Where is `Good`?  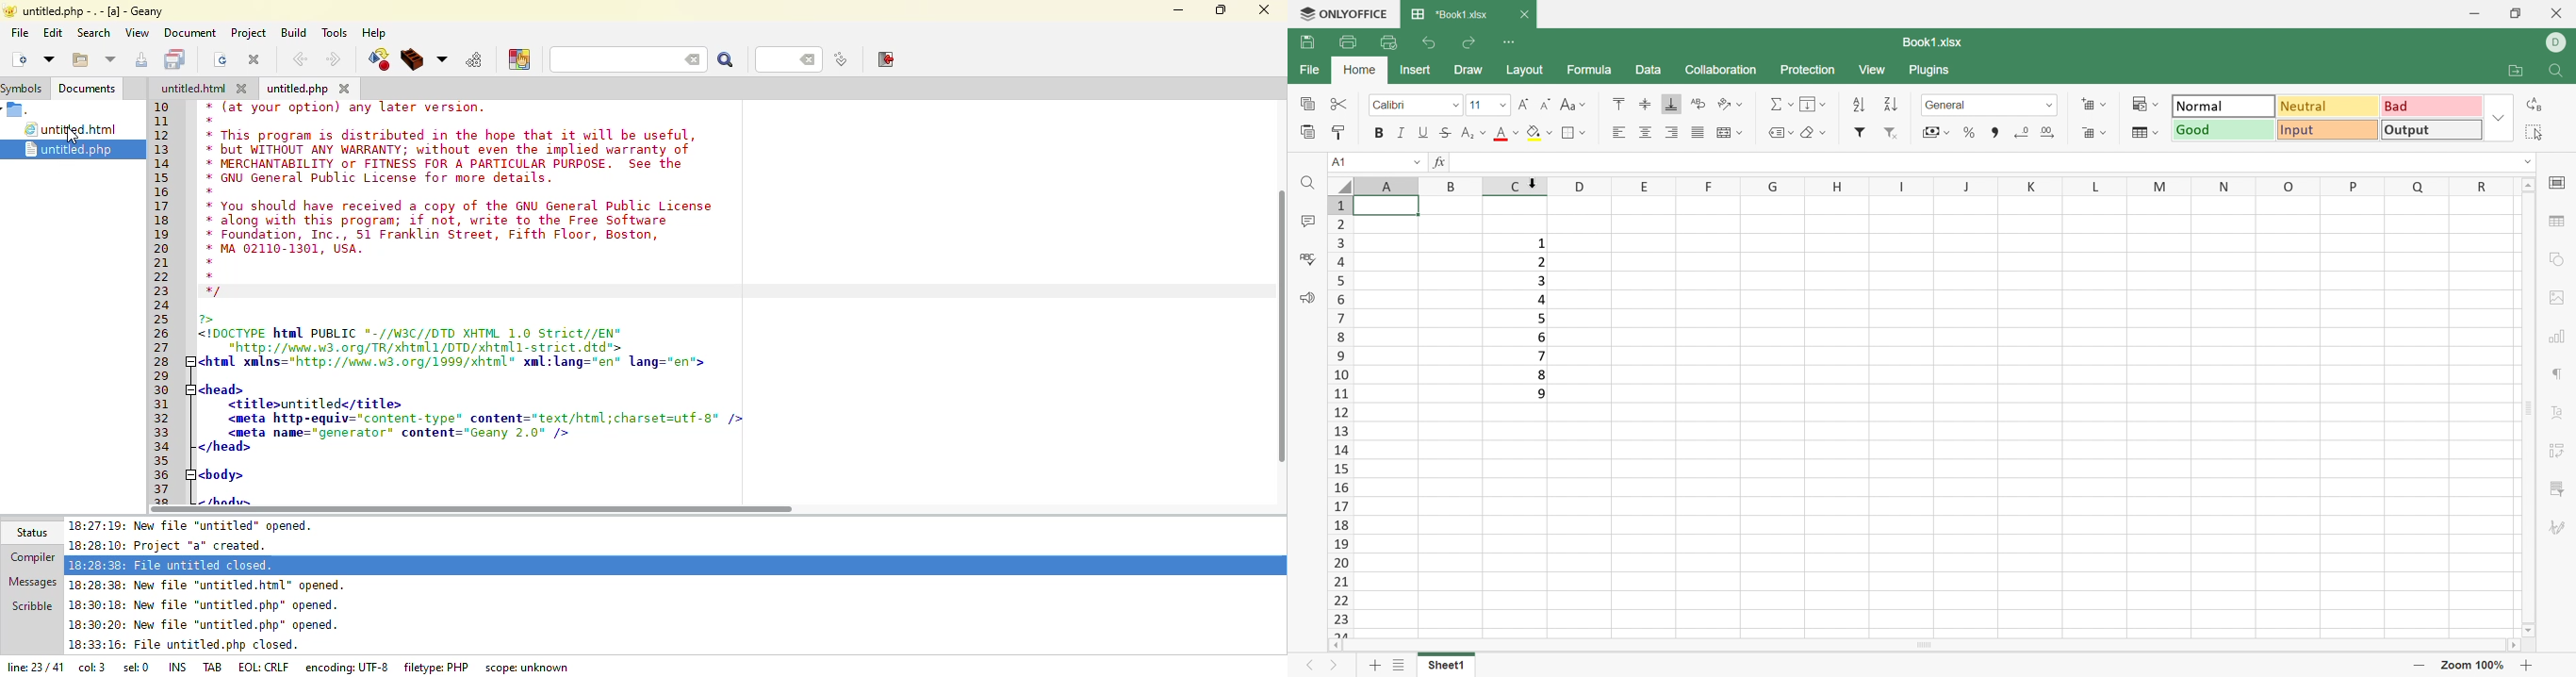
Good is located at coordinates (2224, 130).